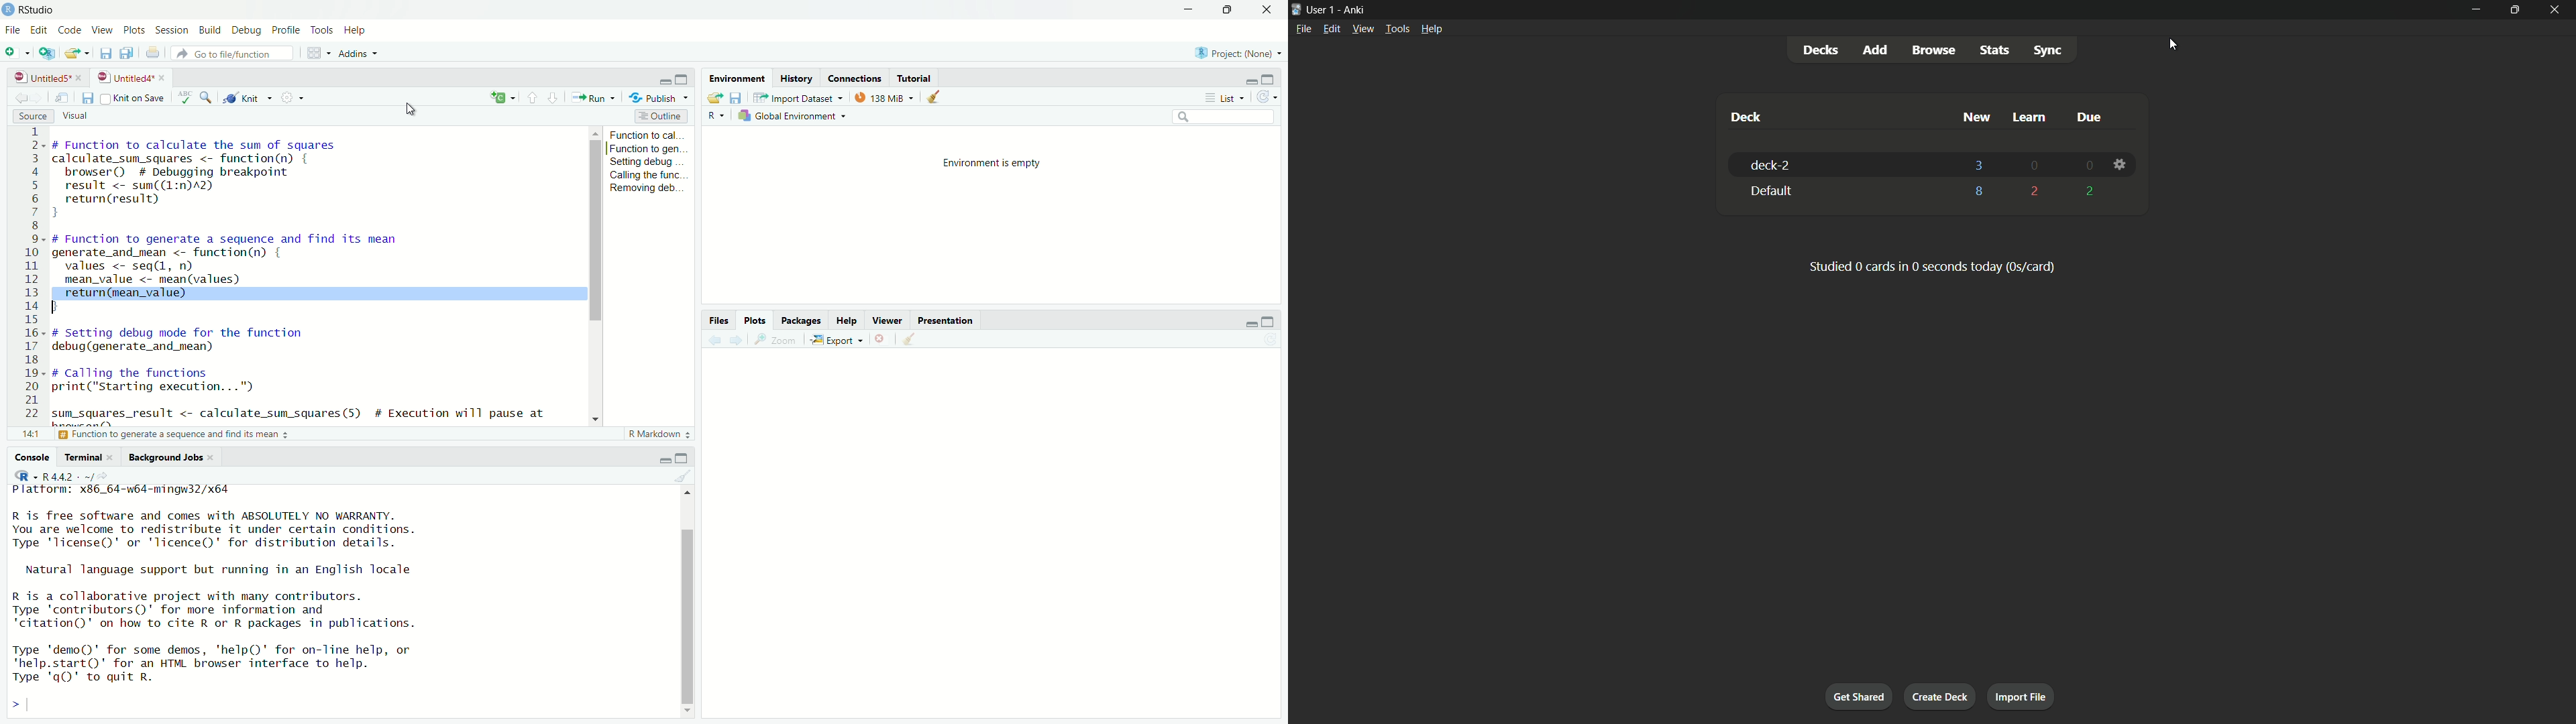  Describe the element at coordinates (2475, 9) in the screenshot. I see `minimize` at that location.